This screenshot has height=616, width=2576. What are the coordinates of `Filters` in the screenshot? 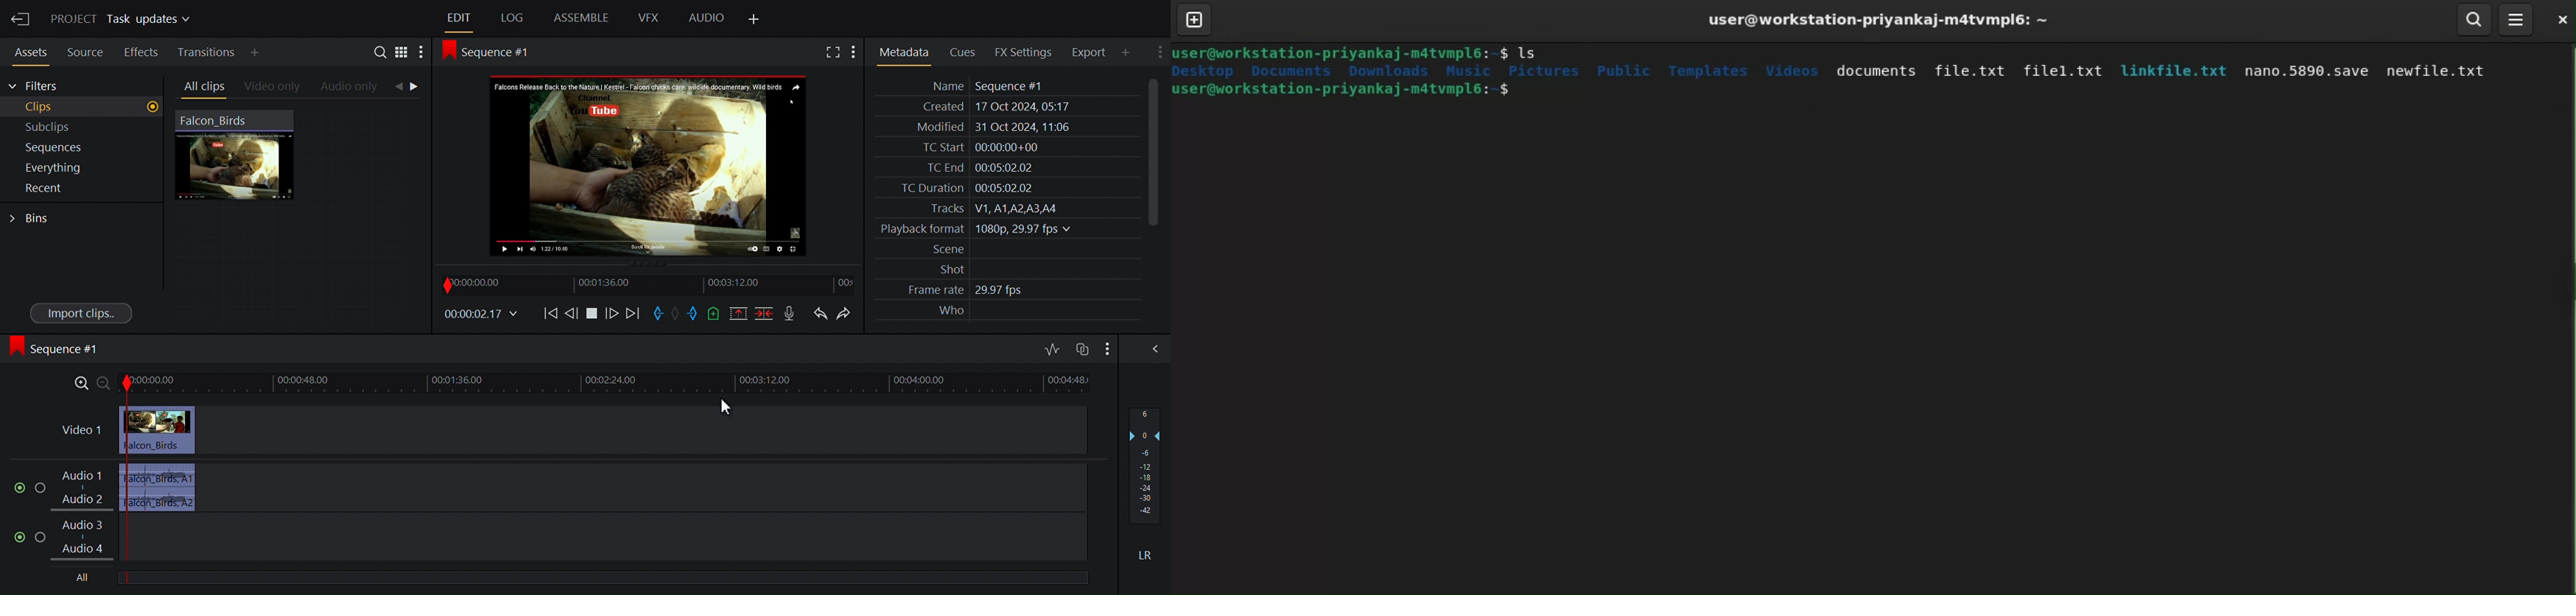 It's located at (35, 87).